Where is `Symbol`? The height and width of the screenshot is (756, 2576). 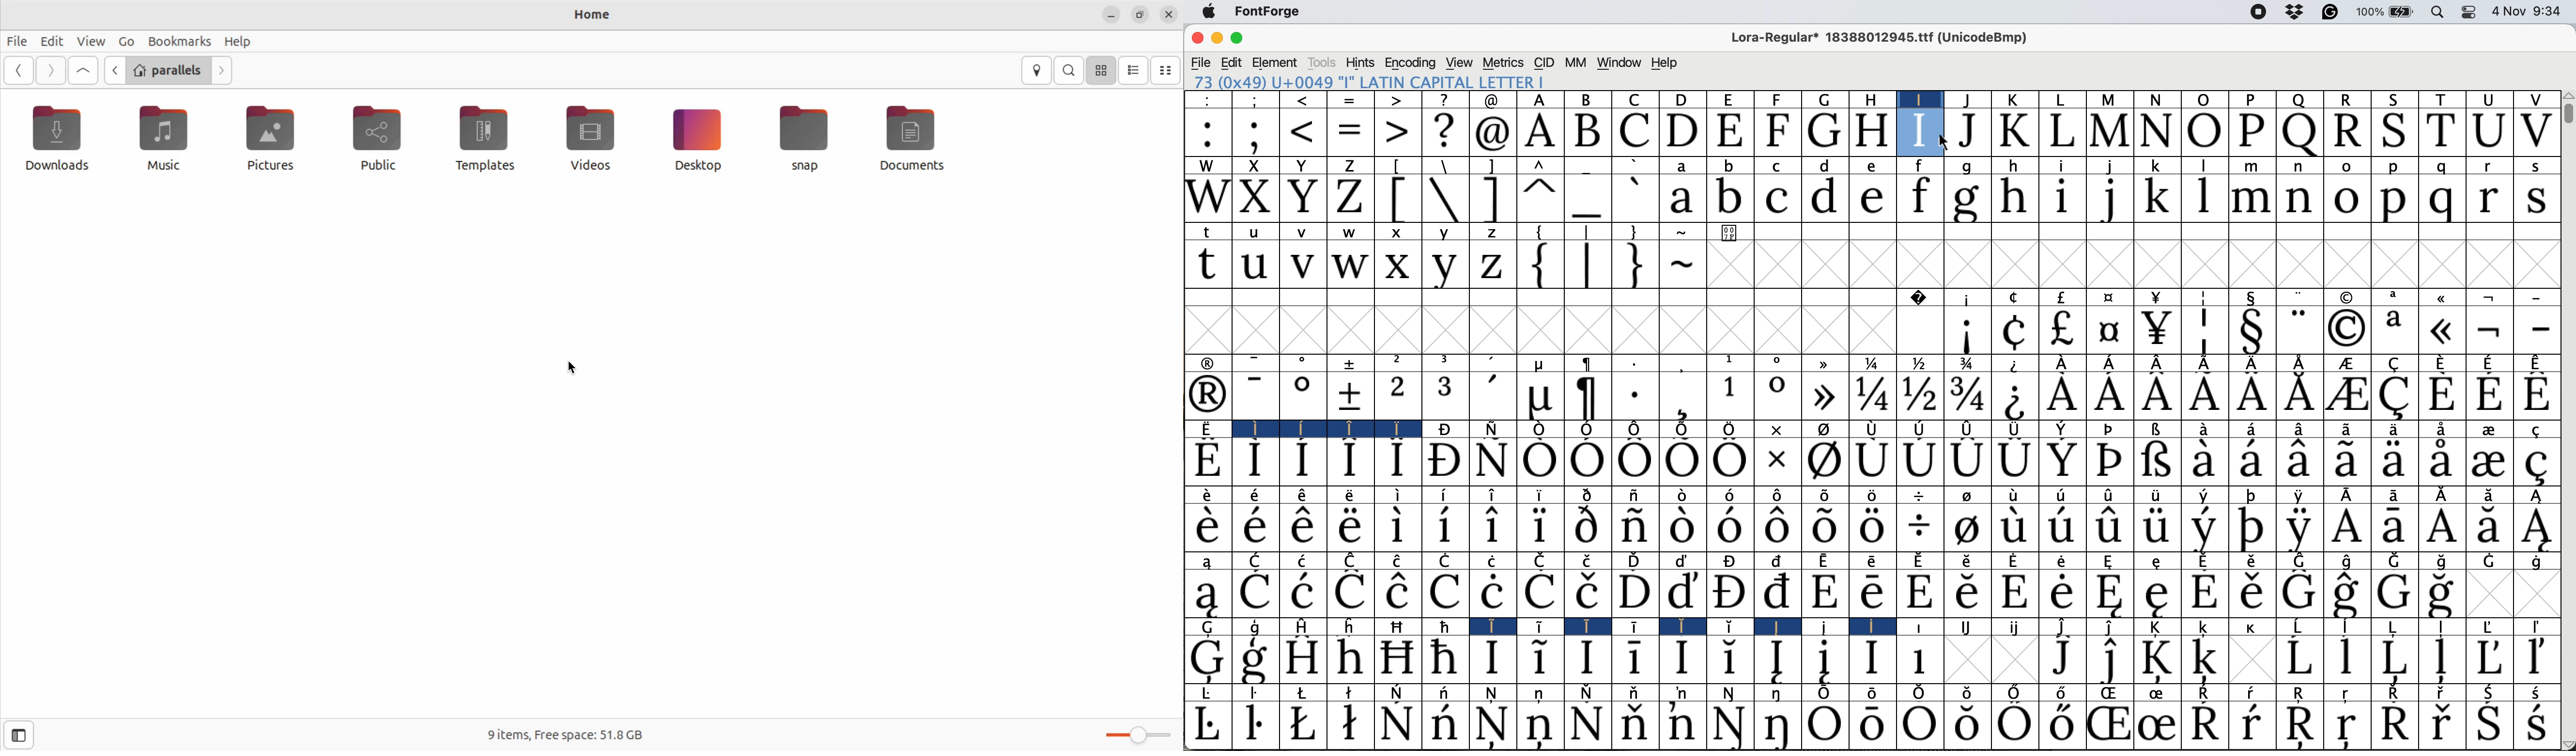 Symbol is located at coordinates (1588, 658).